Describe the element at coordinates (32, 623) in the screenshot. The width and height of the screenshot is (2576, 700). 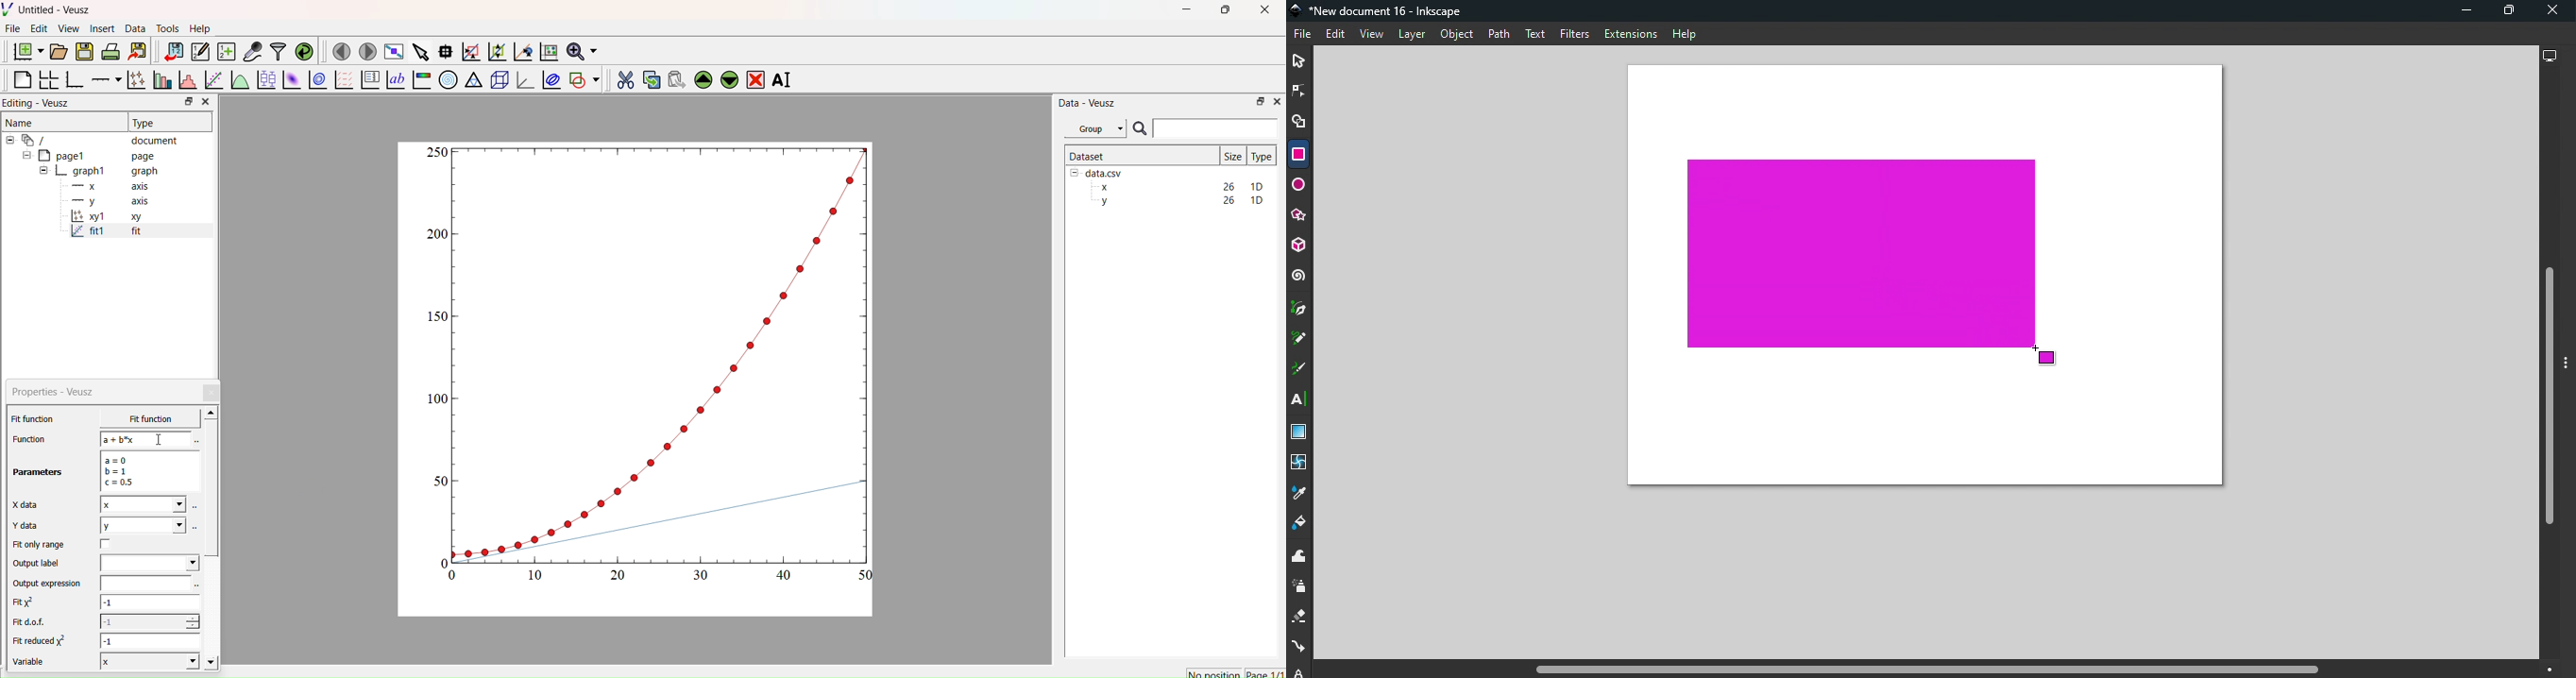
I see `Fit dof.` at that location.